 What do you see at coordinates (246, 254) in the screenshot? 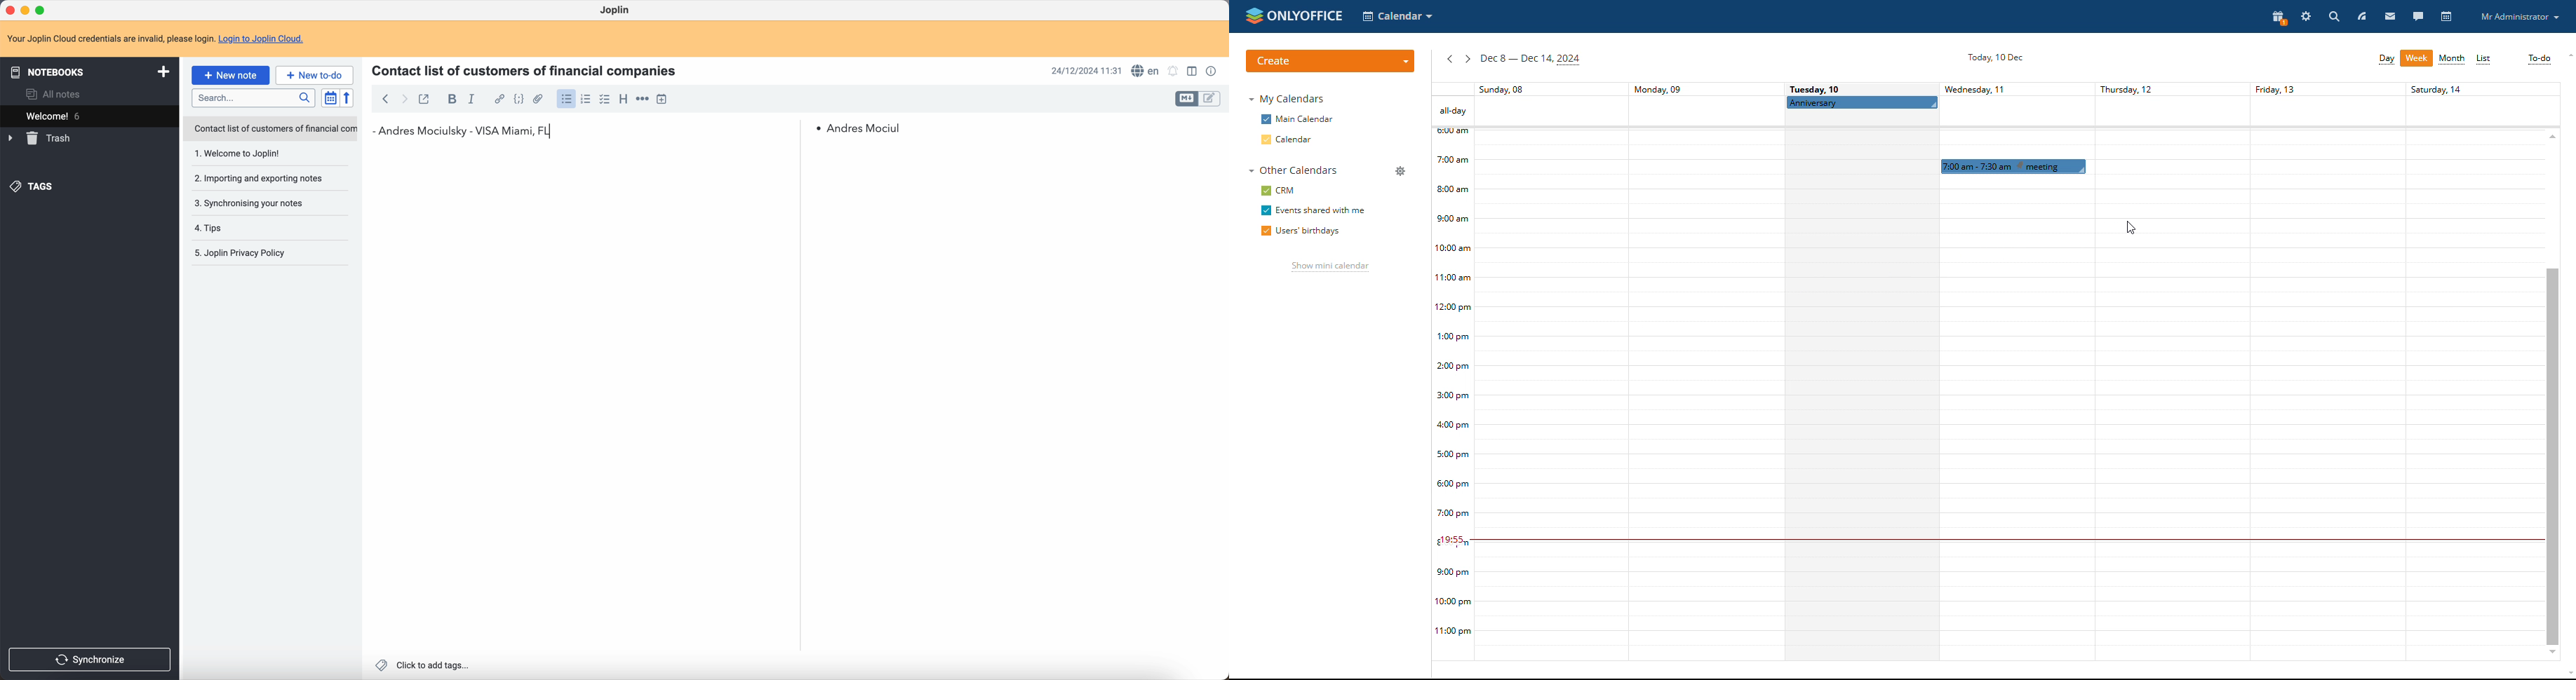
I see `5. Joplin Privacy Policy` at bounding box center [246, 254].